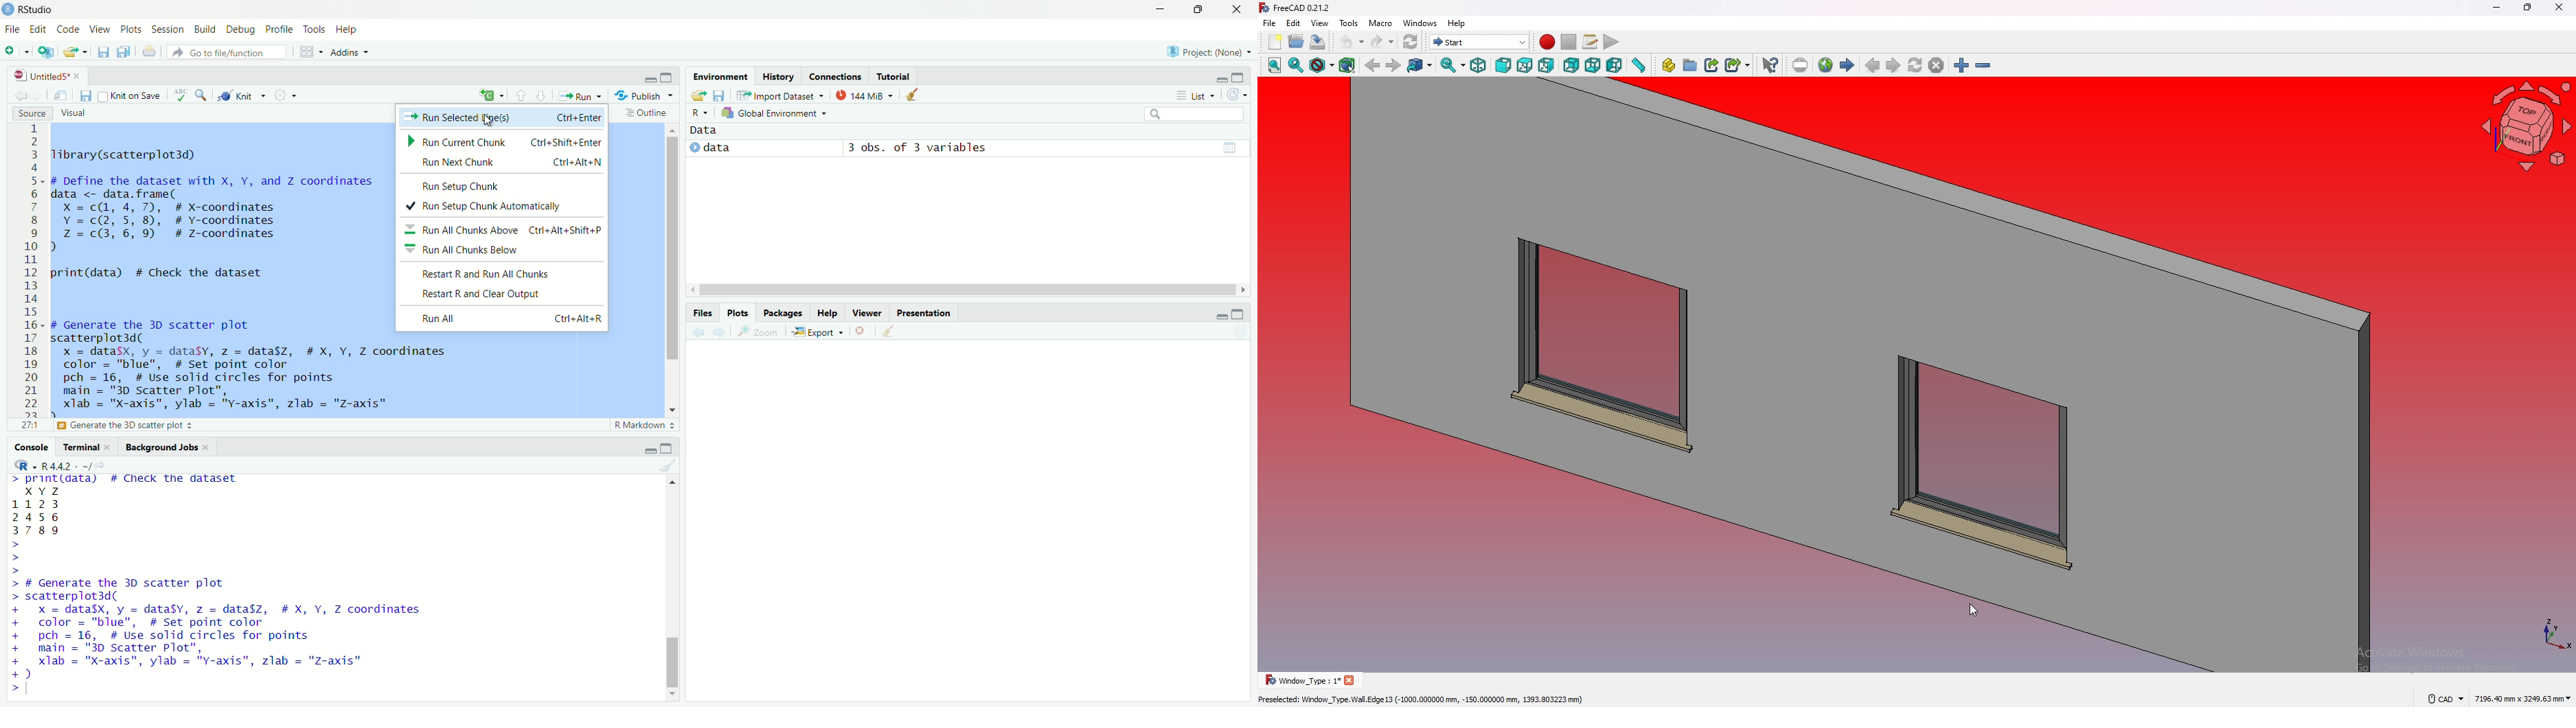 This screenshot has width=2576, height=728. Describe the element at coordinates (701, 313) in the screenshot. I see `files` at that location.